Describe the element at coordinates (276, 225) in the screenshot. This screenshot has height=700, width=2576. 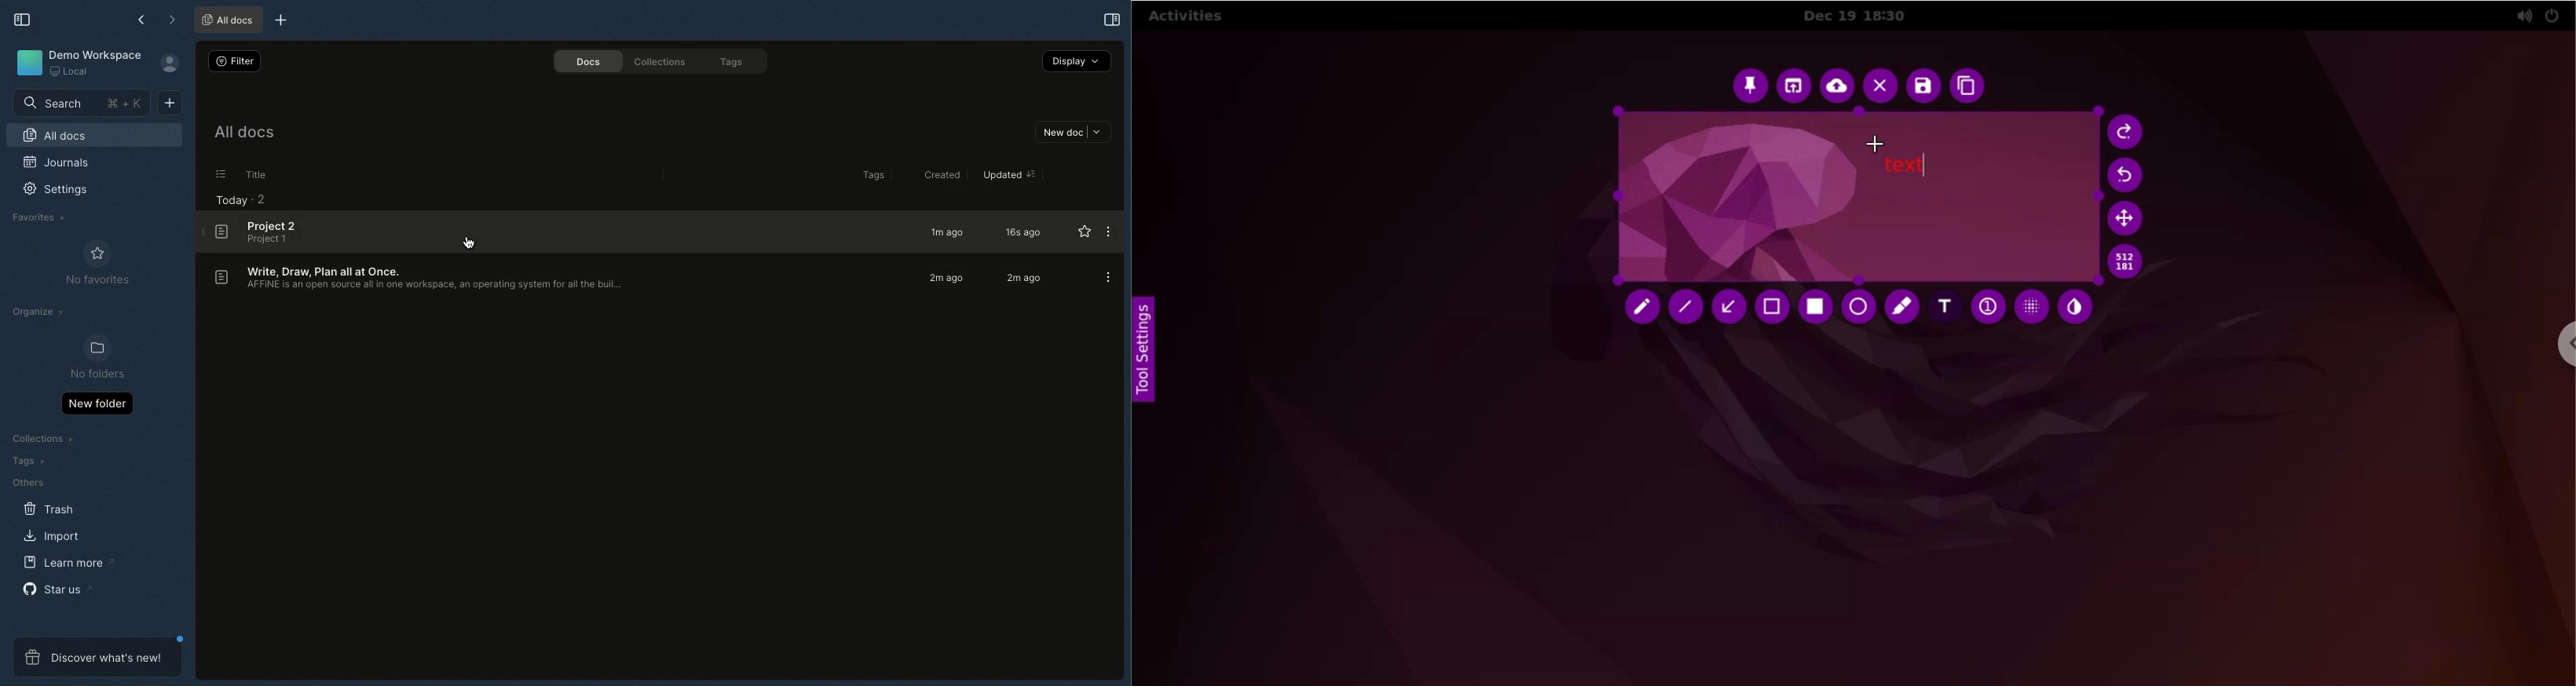
I see `Title` at that location.